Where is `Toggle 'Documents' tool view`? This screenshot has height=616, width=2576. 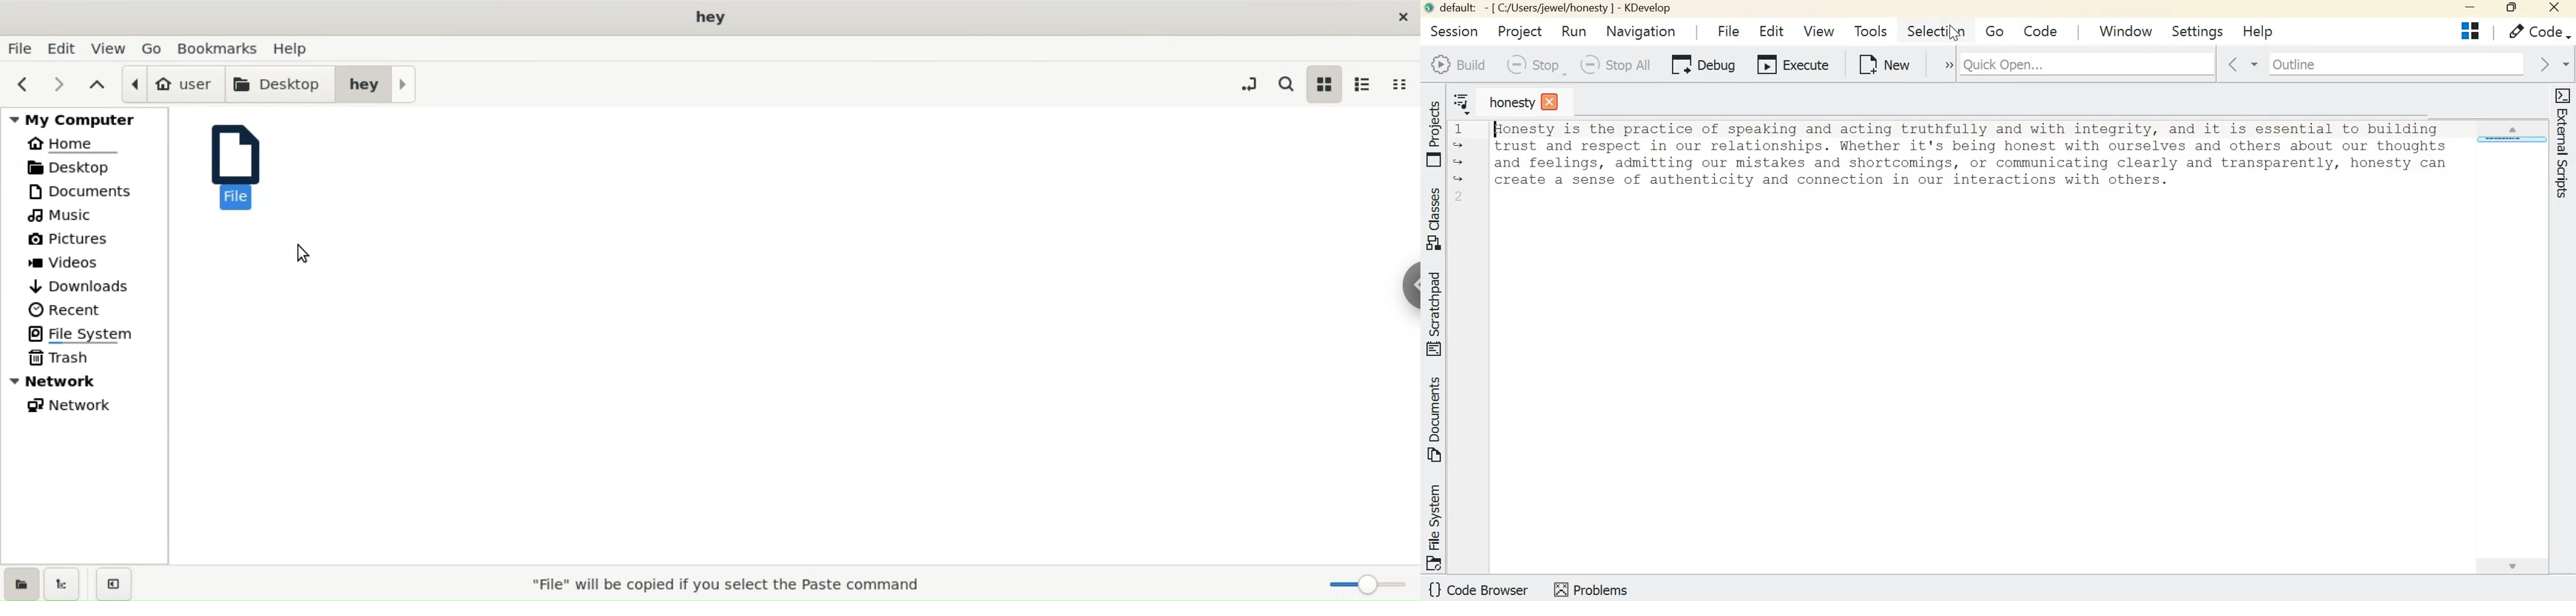 Toggle 'Documents' tool view is located at coordinates (1437, 420).